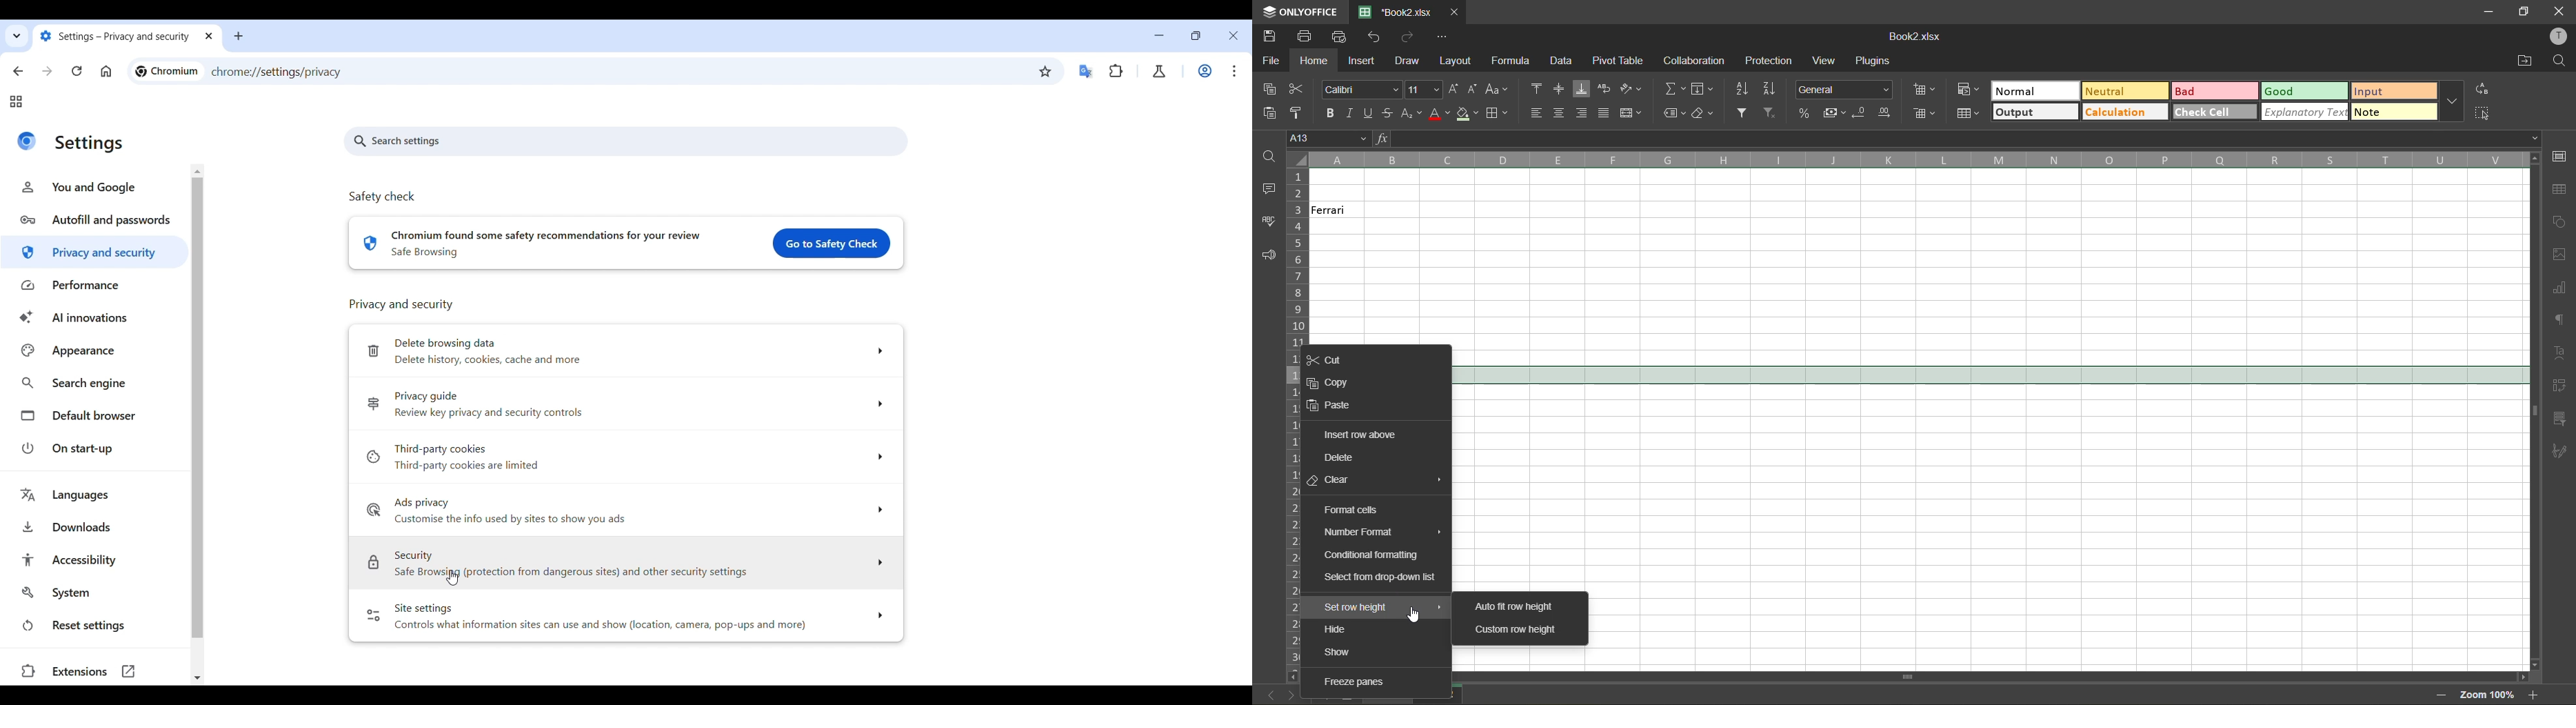  What do you see at coordinates (2034, 111) in the screenshot?
I see `output` at bounding box center [2034, 111].